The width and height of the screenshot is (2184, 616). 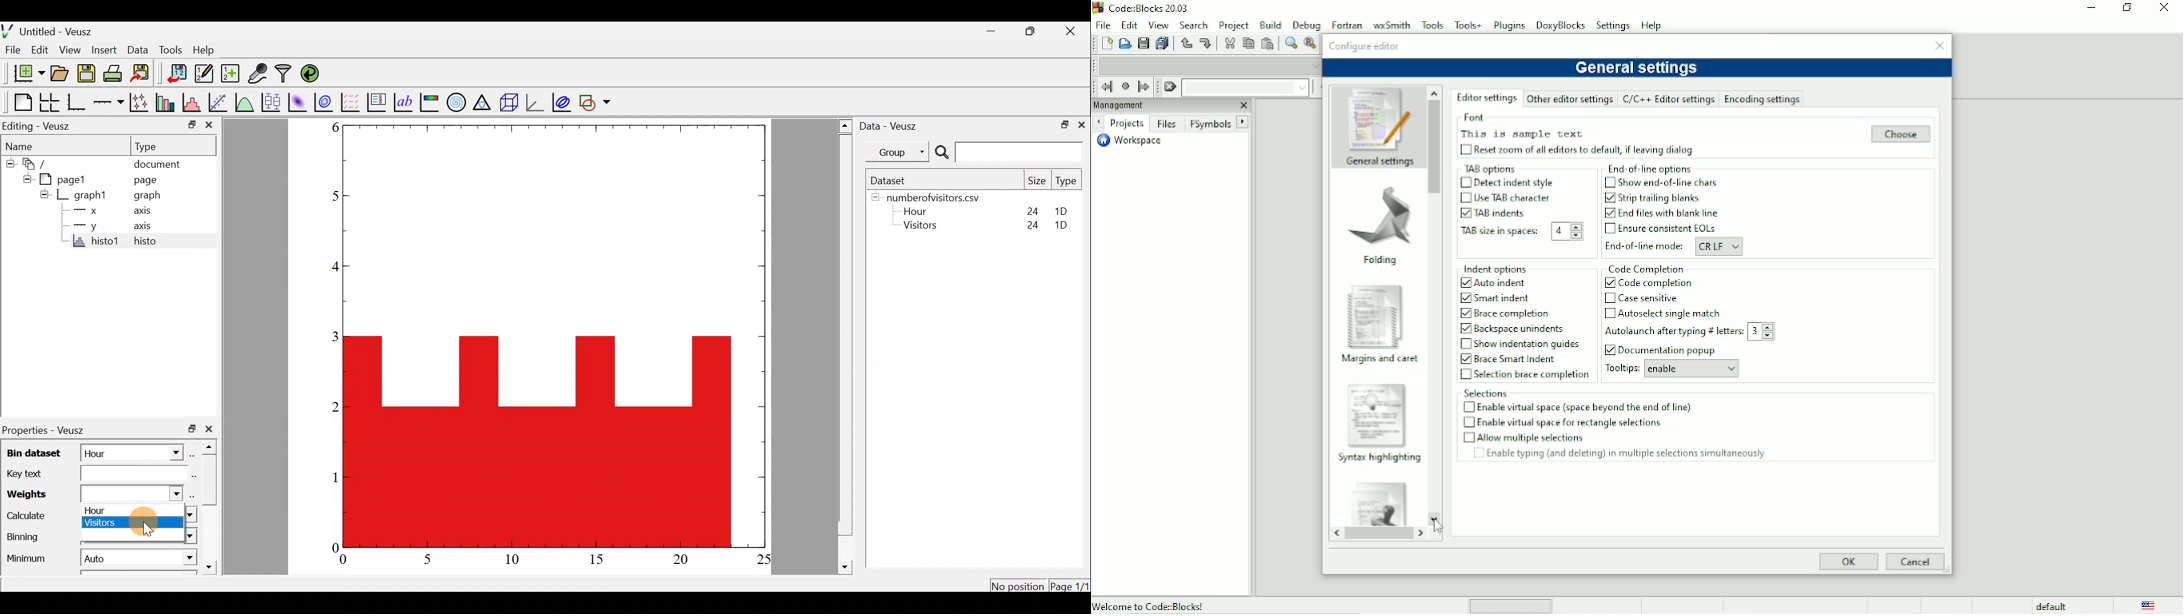 What do you see at coordinates (1848, 562) in the screenshot?
I see `OK` at bounding box center [1848, 562].